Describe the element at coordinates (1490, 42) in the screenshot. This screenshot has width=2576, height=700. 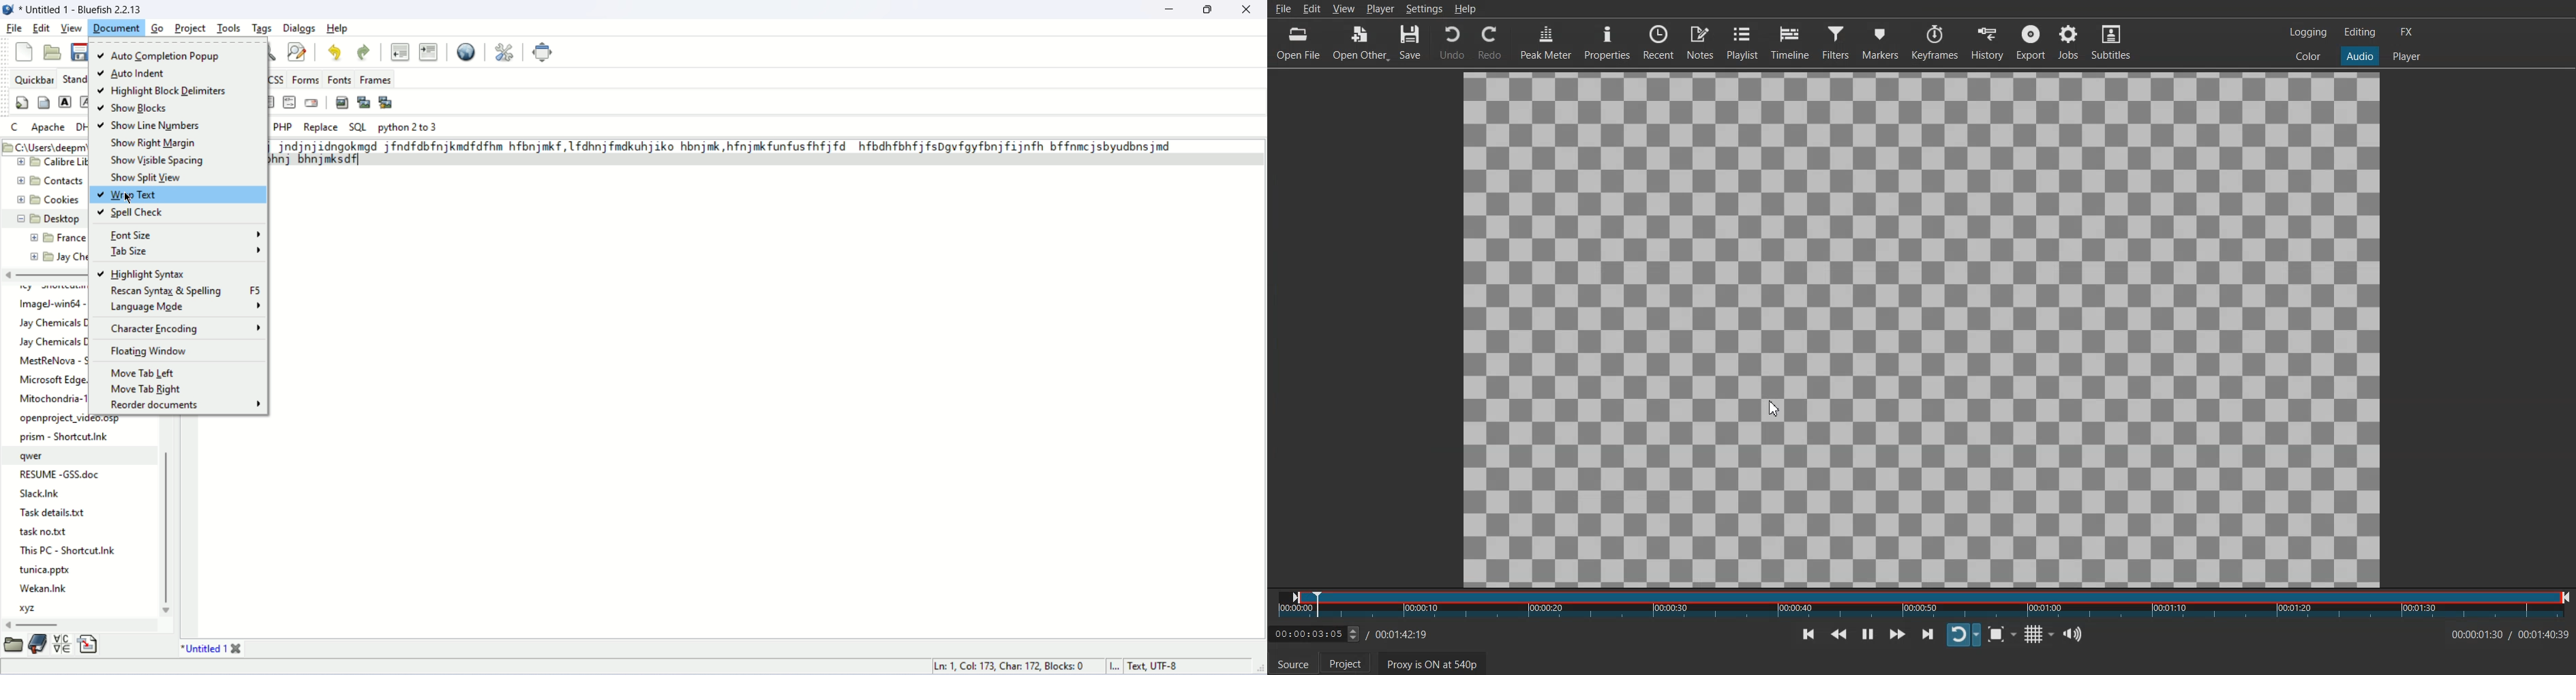
I see `Redo` at that location.